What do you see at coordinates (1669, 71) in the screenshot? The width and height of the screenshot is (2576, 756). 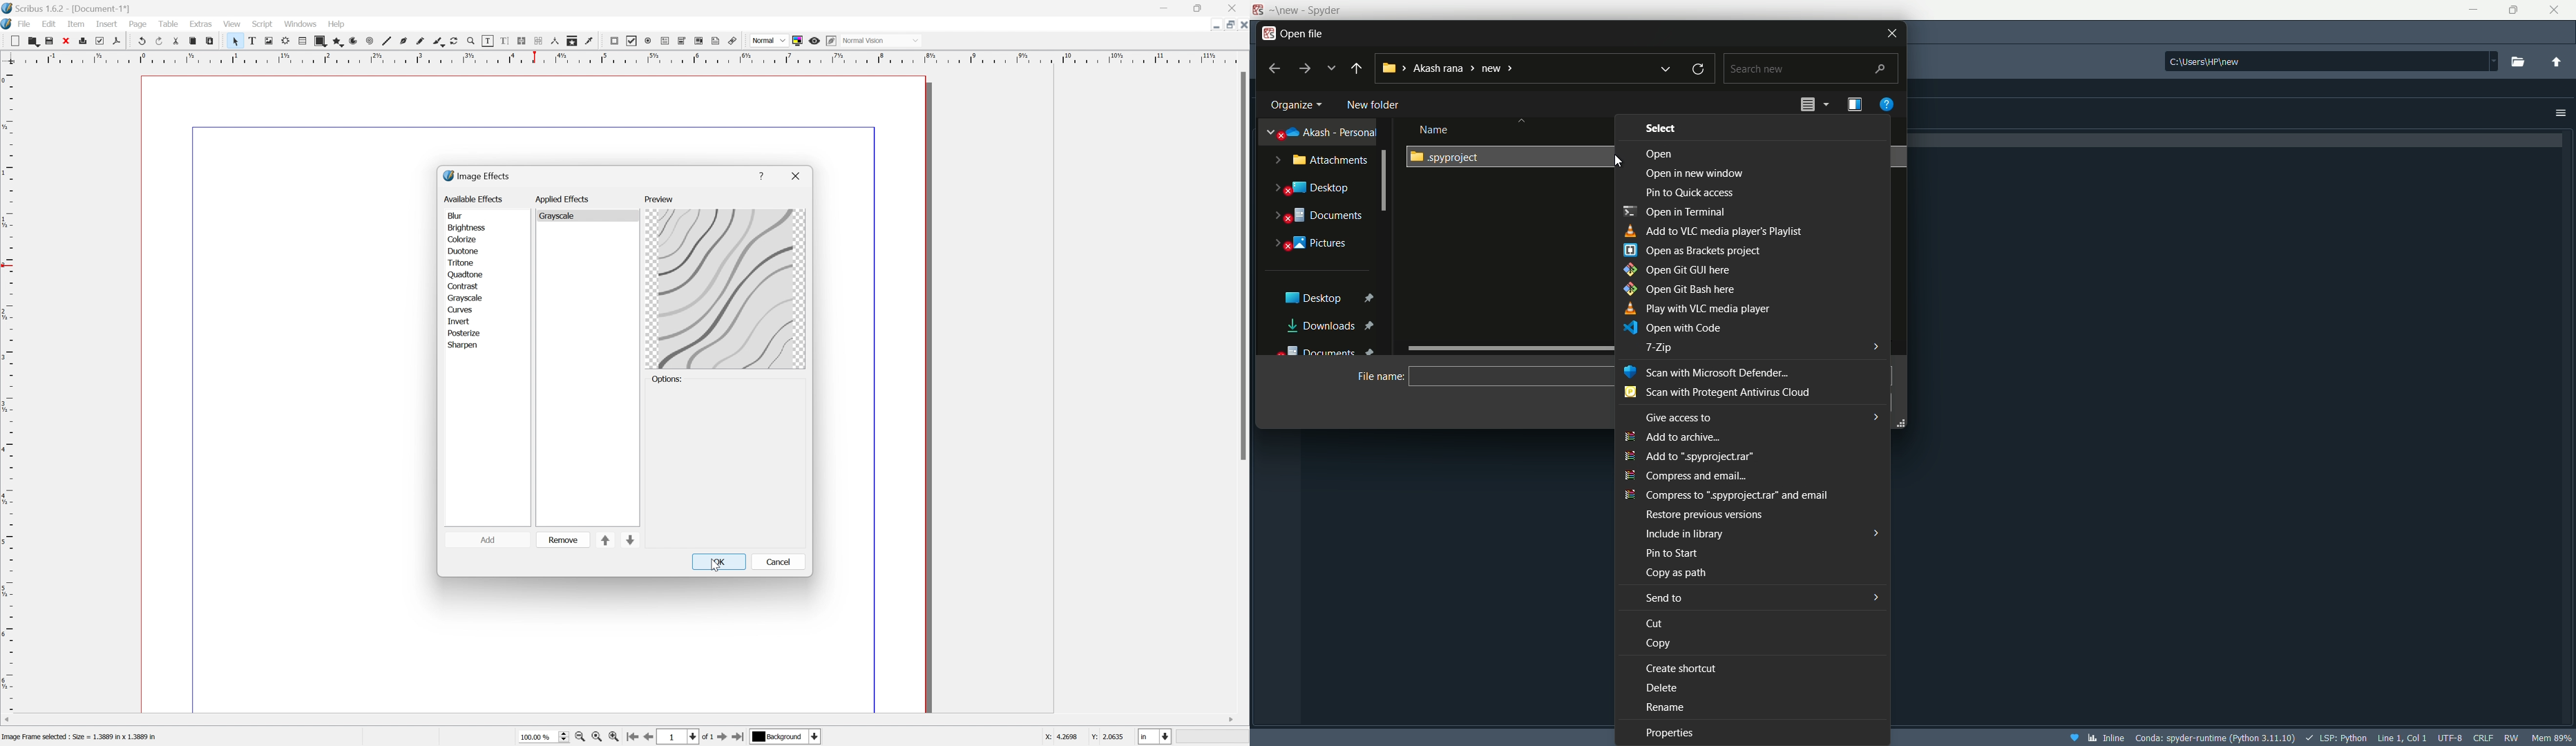 I see `previous locations` at bounding box center [1669, 71].